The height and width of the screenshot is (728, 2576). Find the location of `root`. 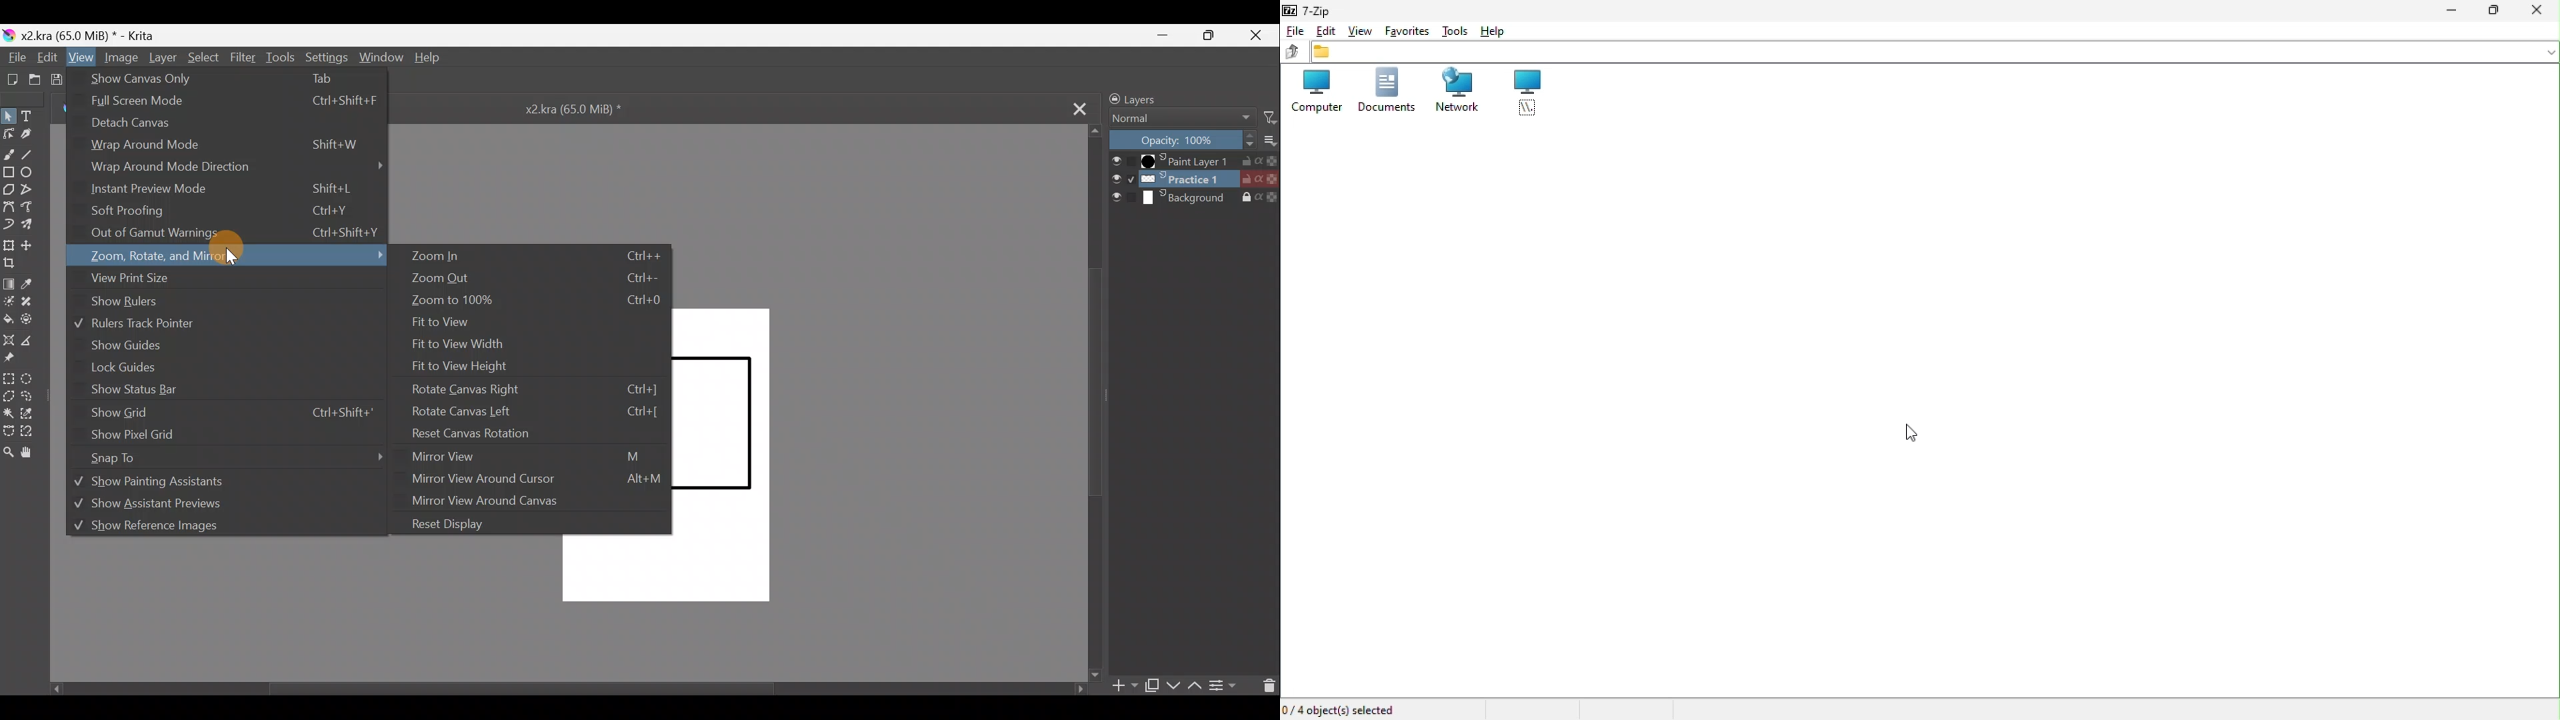

root is located at coordinates (1529, 92).